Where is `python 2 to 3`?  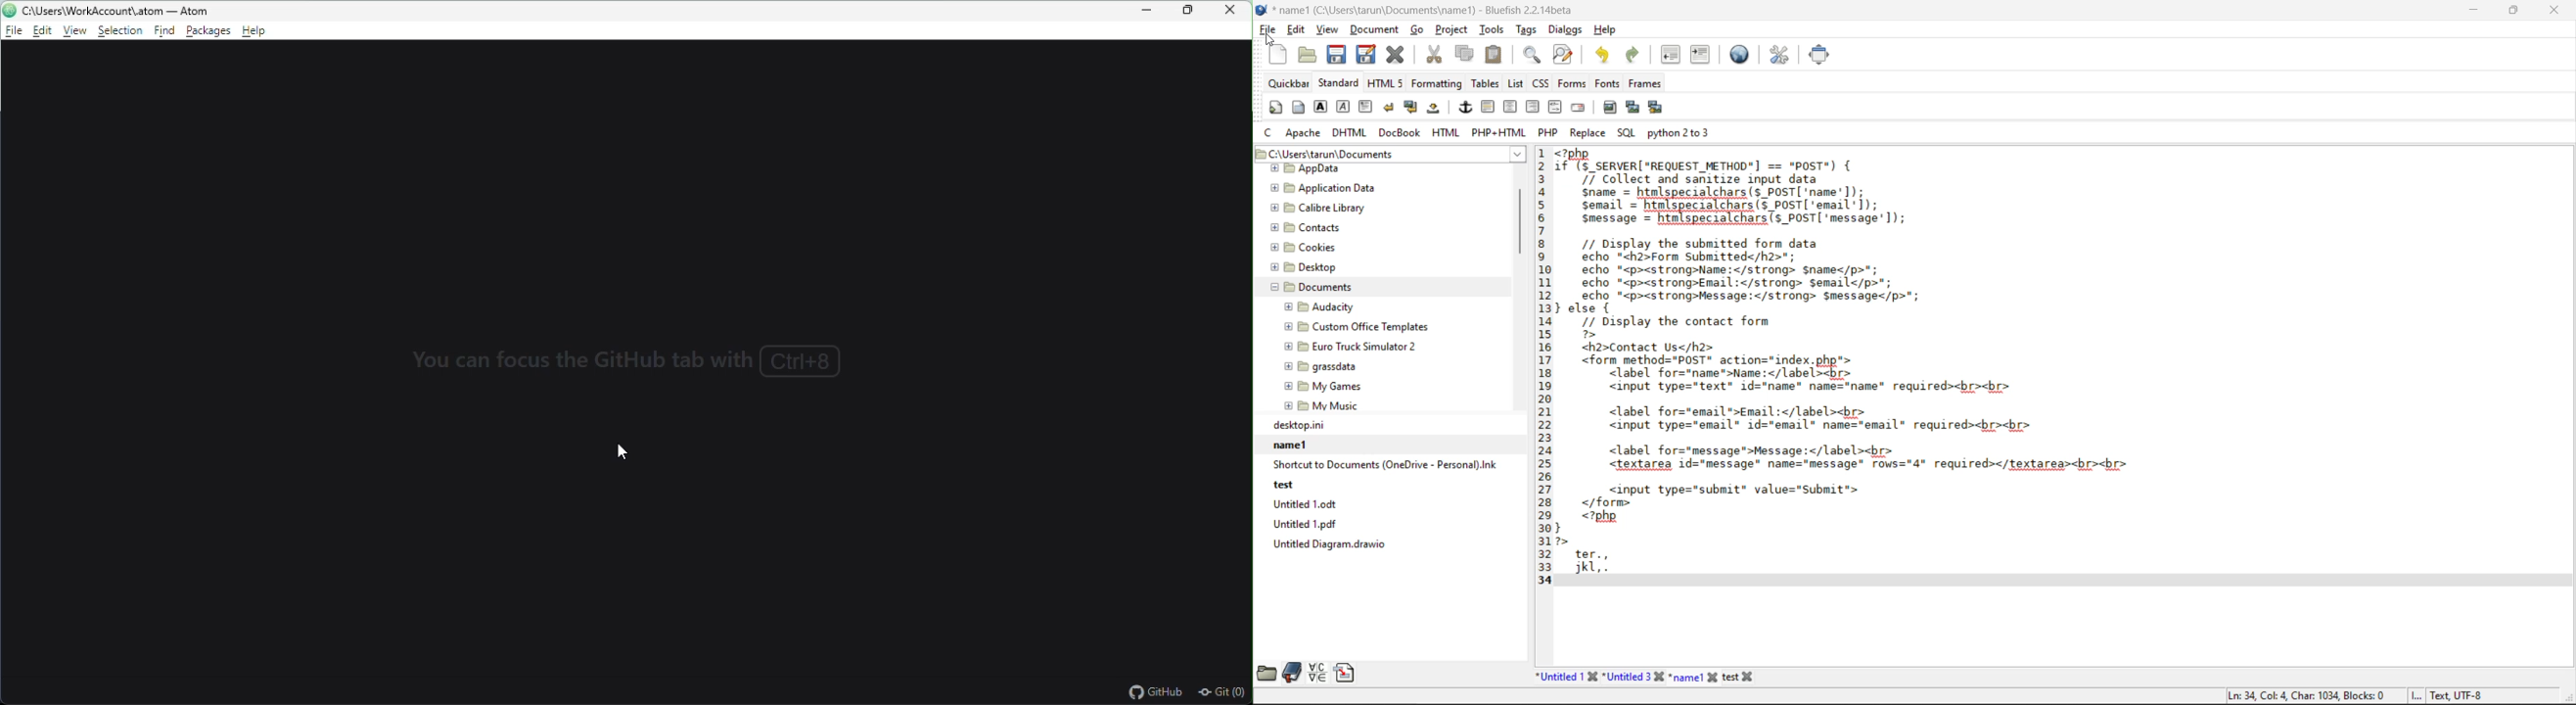 python 2 to 3 is located at coordinates (1683, 132).